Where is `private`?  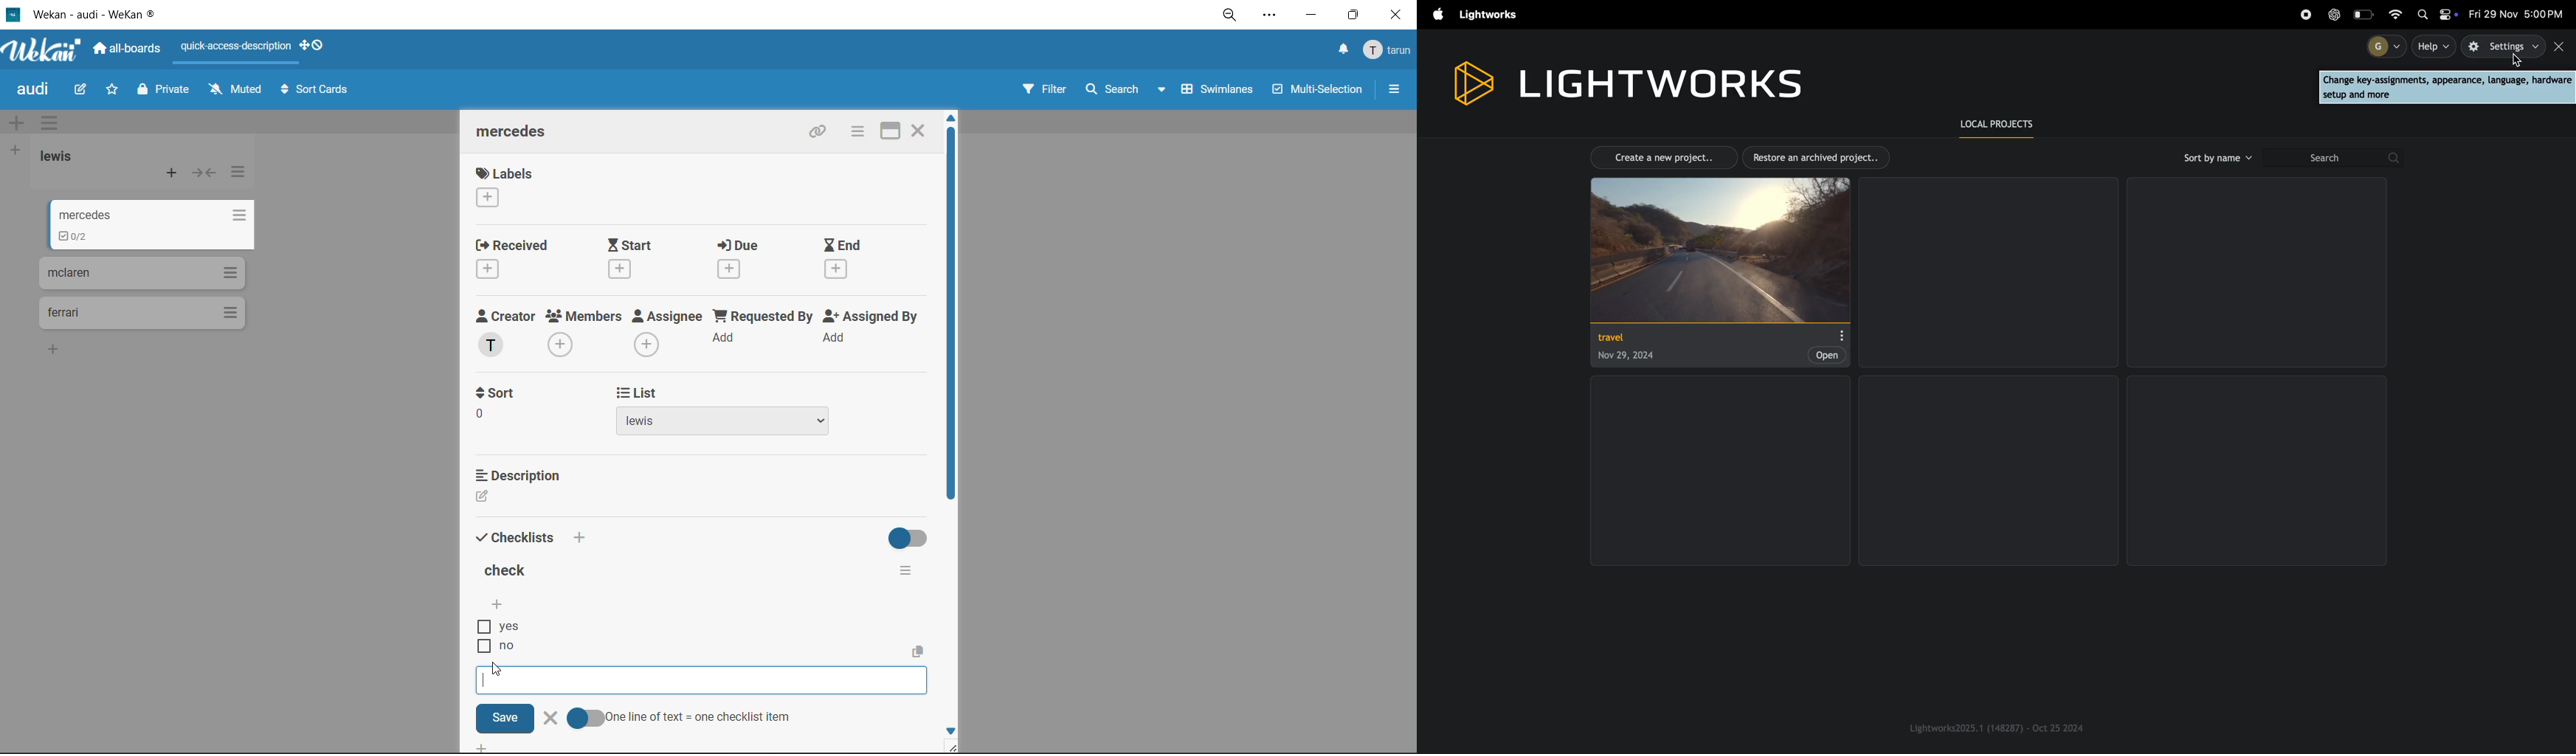 private is located at coordinates (168, 91).